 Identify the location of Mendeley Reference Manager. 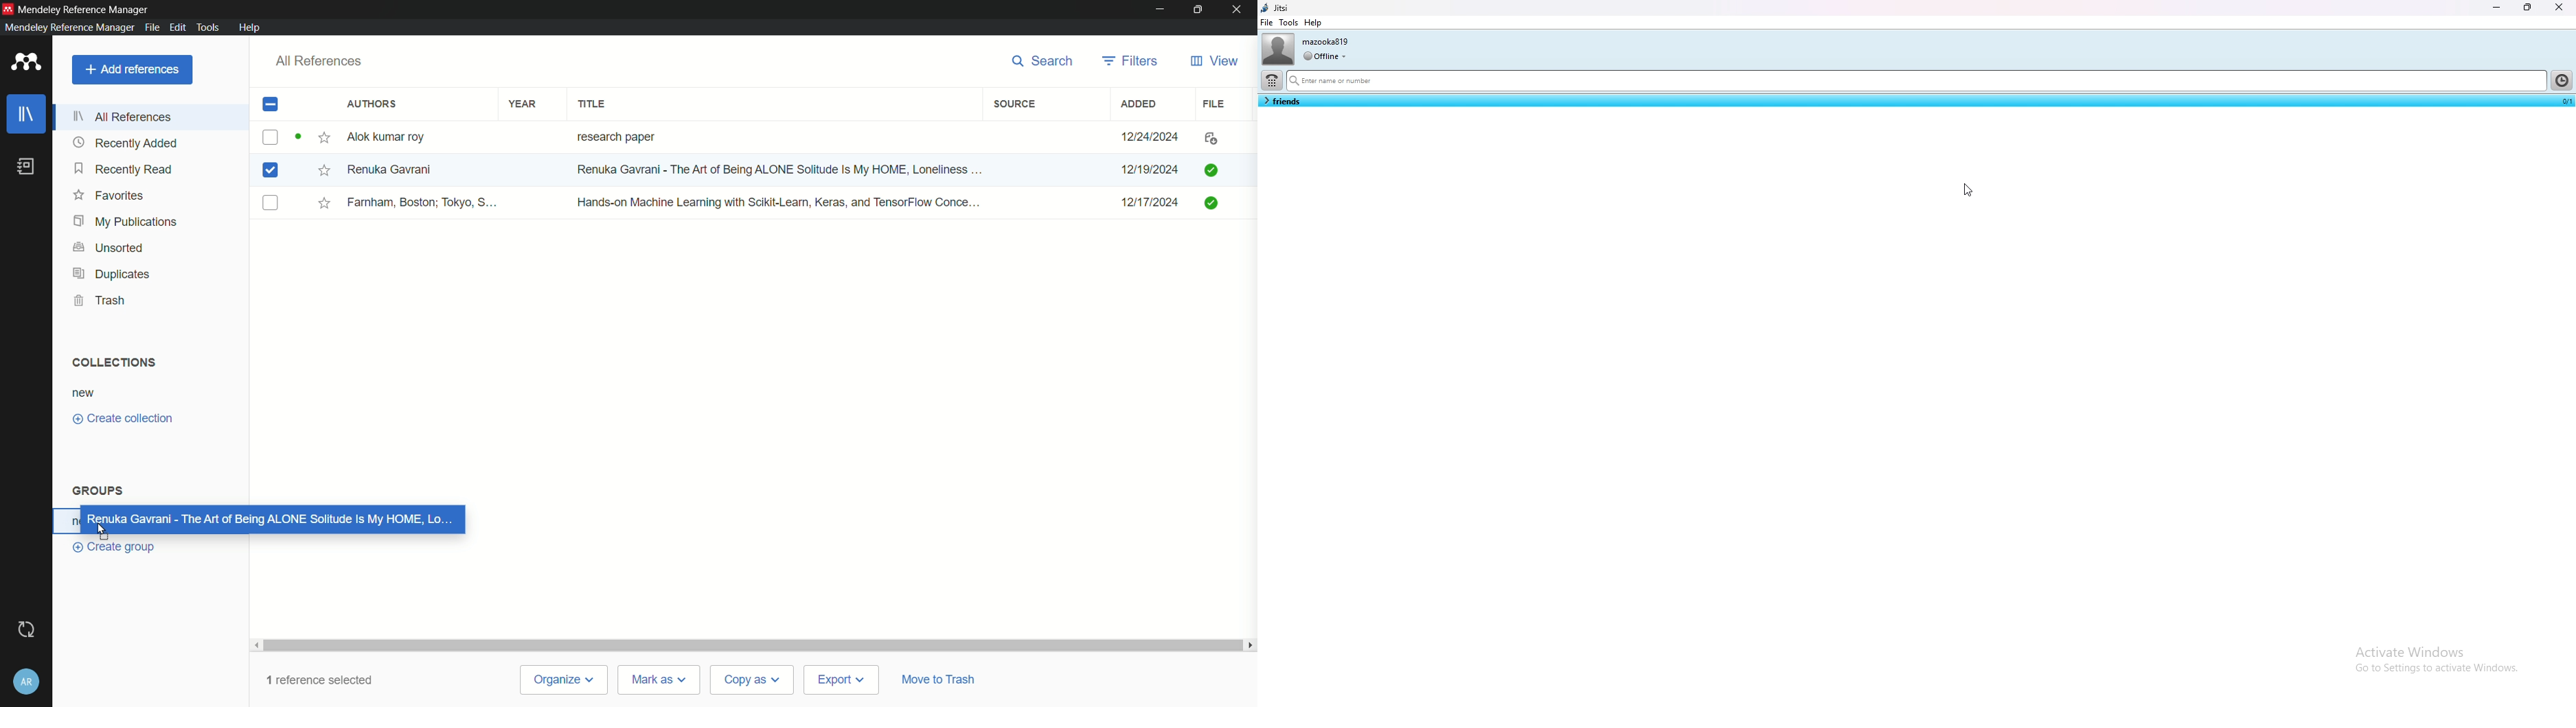
(85, 8).